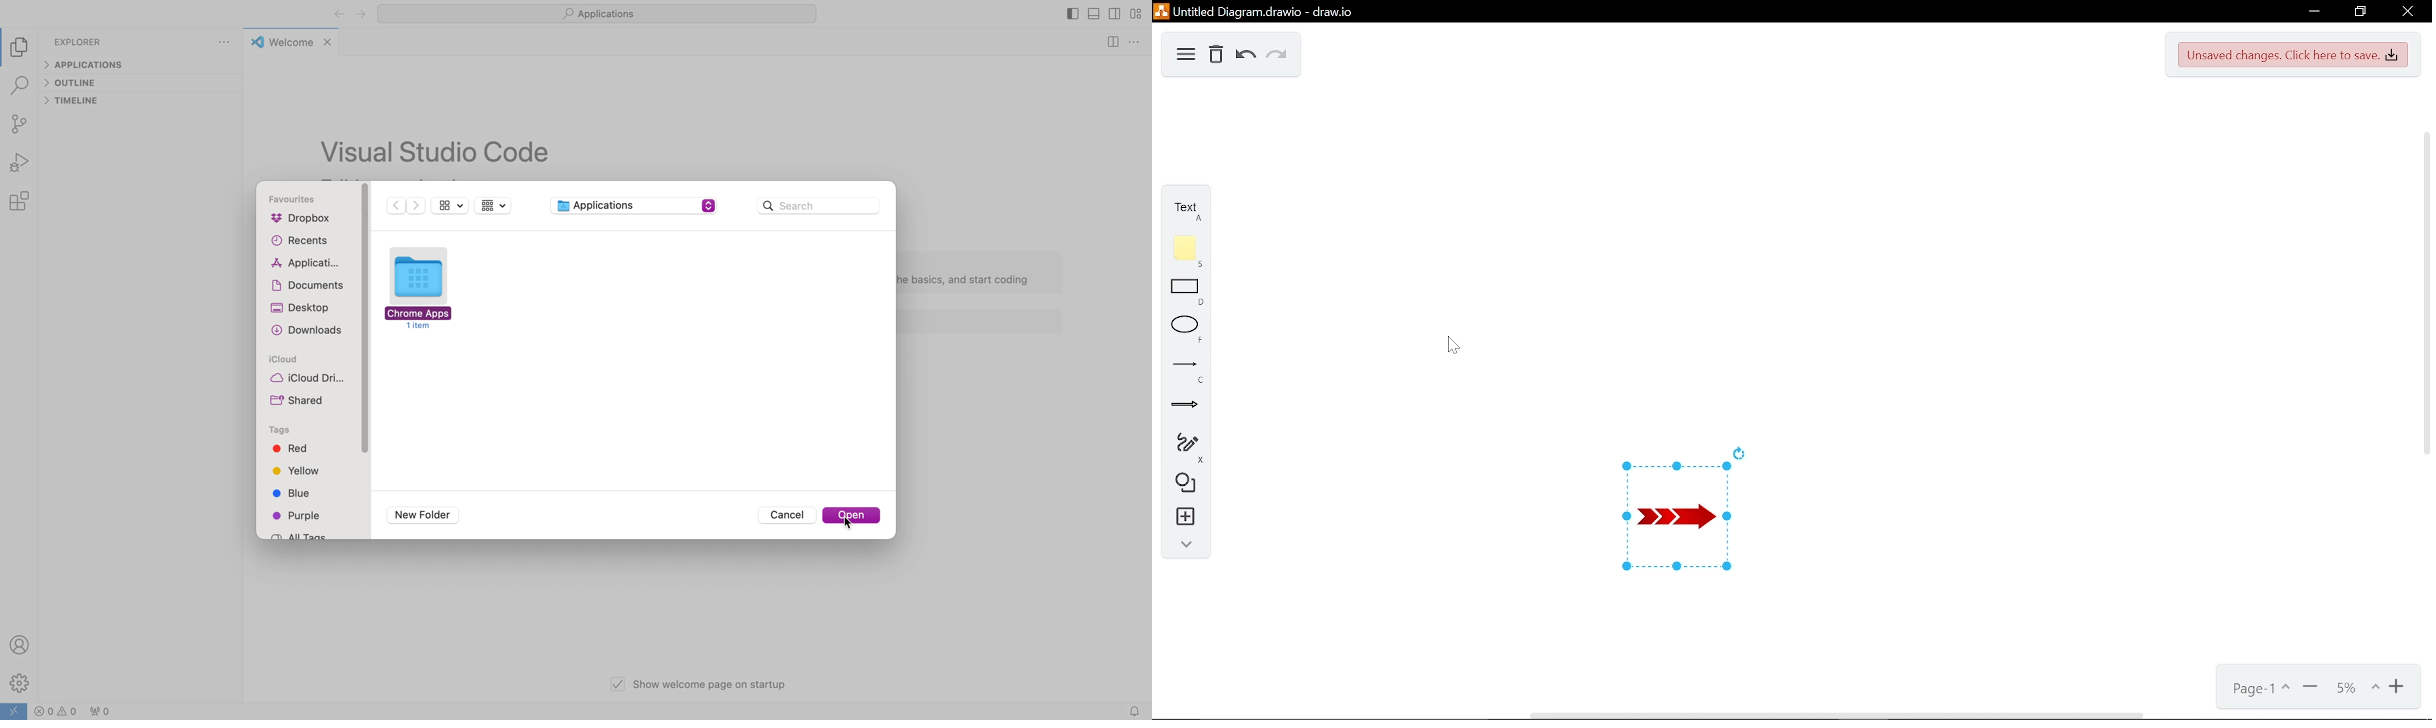 The height and width of the screenshot is (728, 2436). What do you see at coordinates (86, 65) in the screenshot?
I see `applications` at bounding box center [86, 65].